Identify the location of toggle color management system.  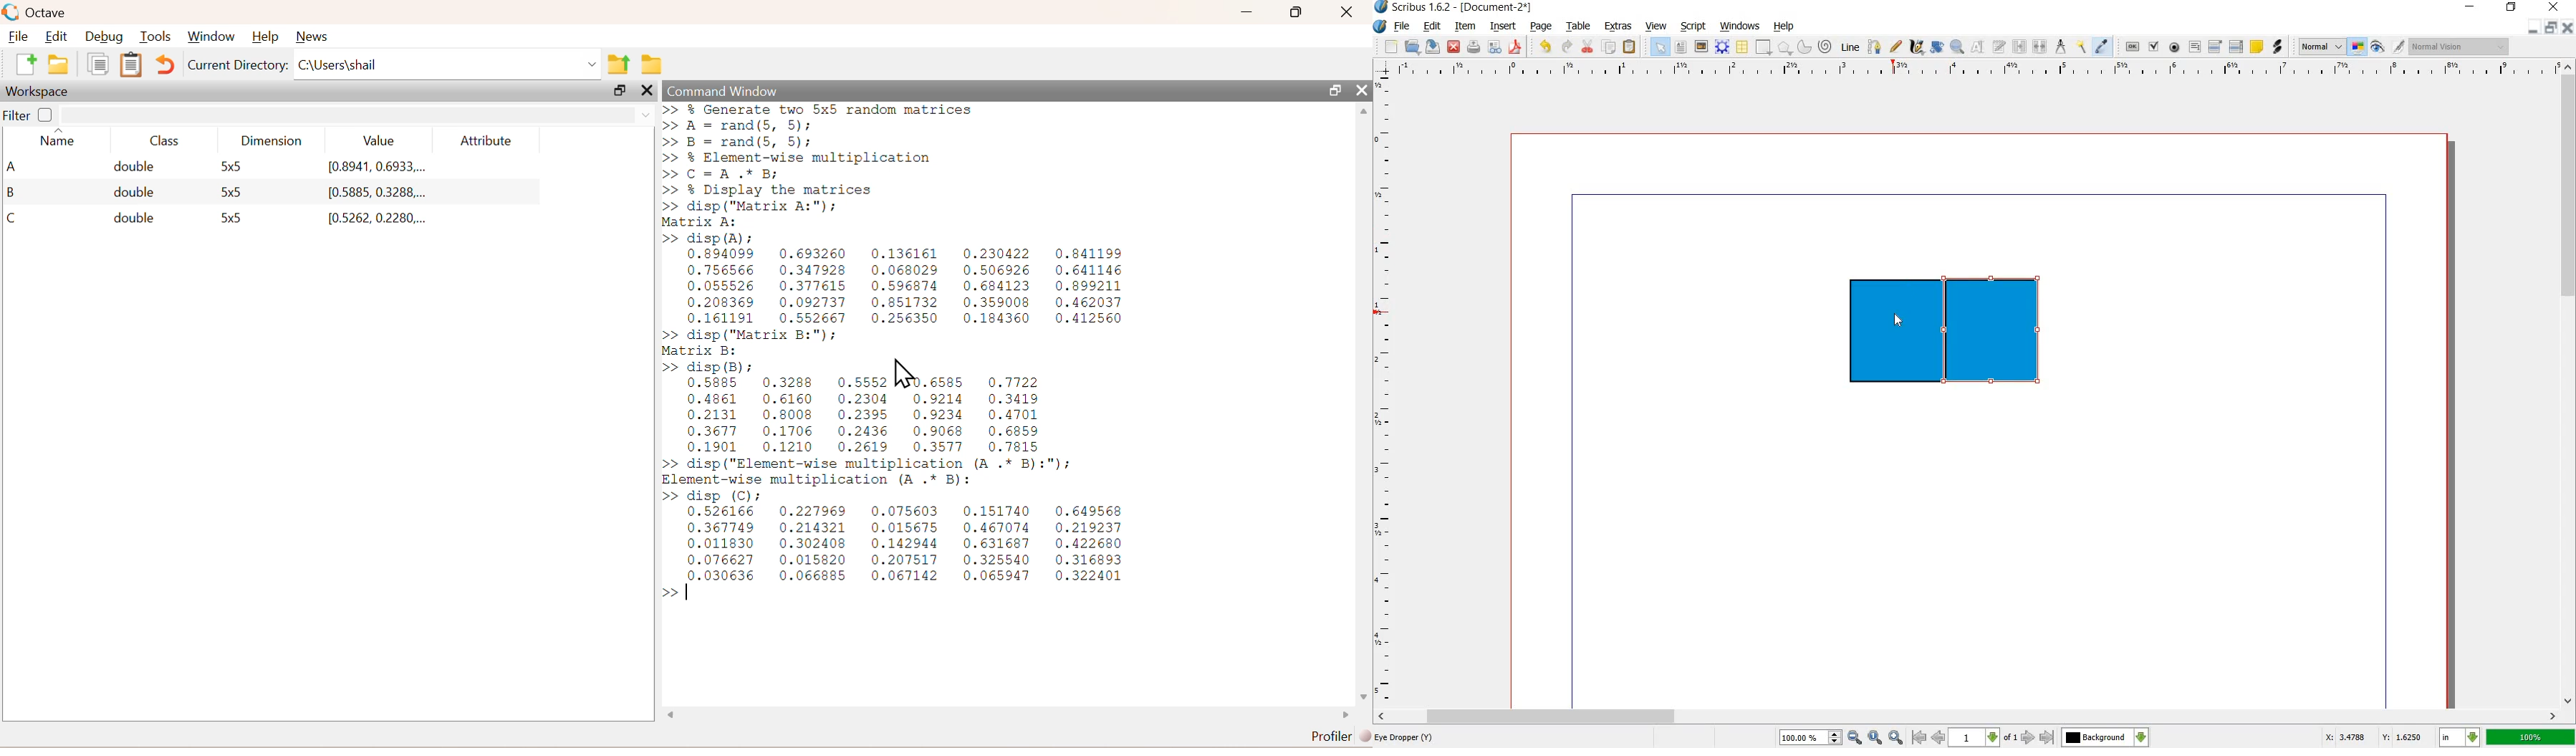
(2357, 47).